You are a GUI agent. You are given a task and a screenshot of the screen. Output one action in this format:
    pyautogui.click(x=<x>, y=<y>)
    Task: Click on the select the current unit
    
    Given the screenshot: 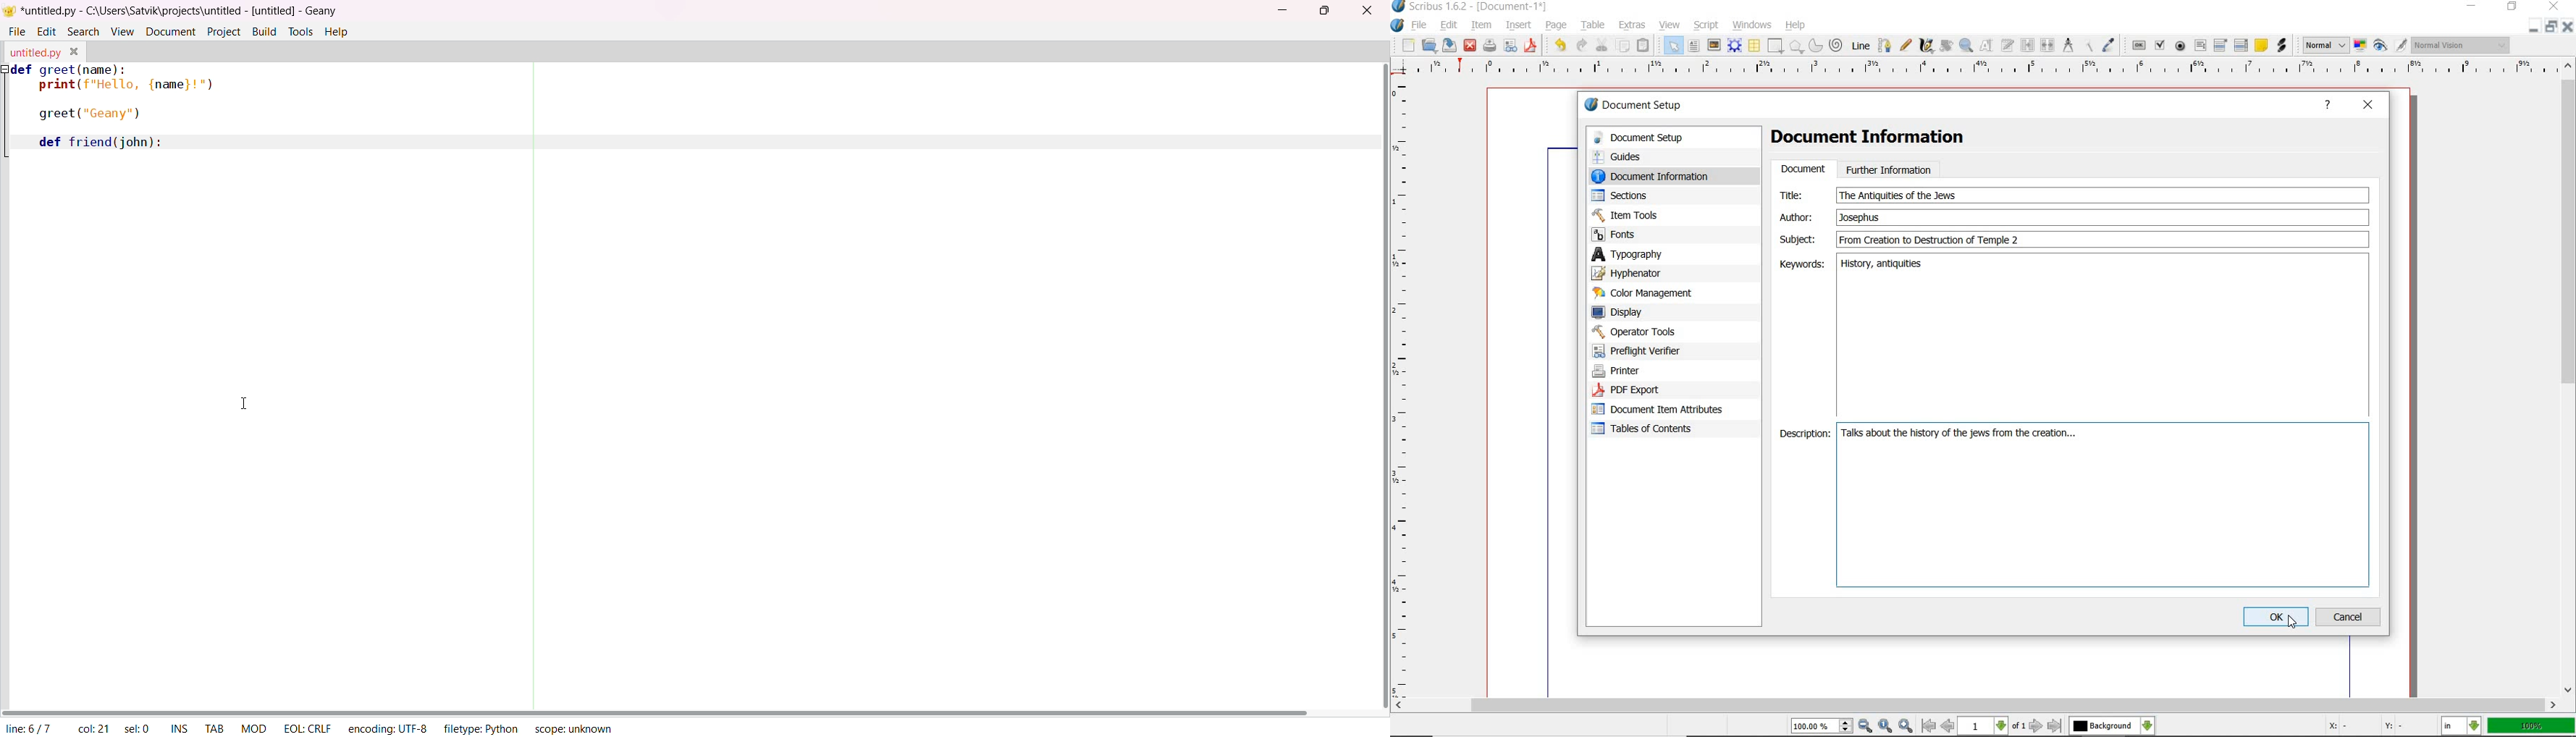 What is the action you would take?
    pyautogui.click(x=2461, y=726)
    